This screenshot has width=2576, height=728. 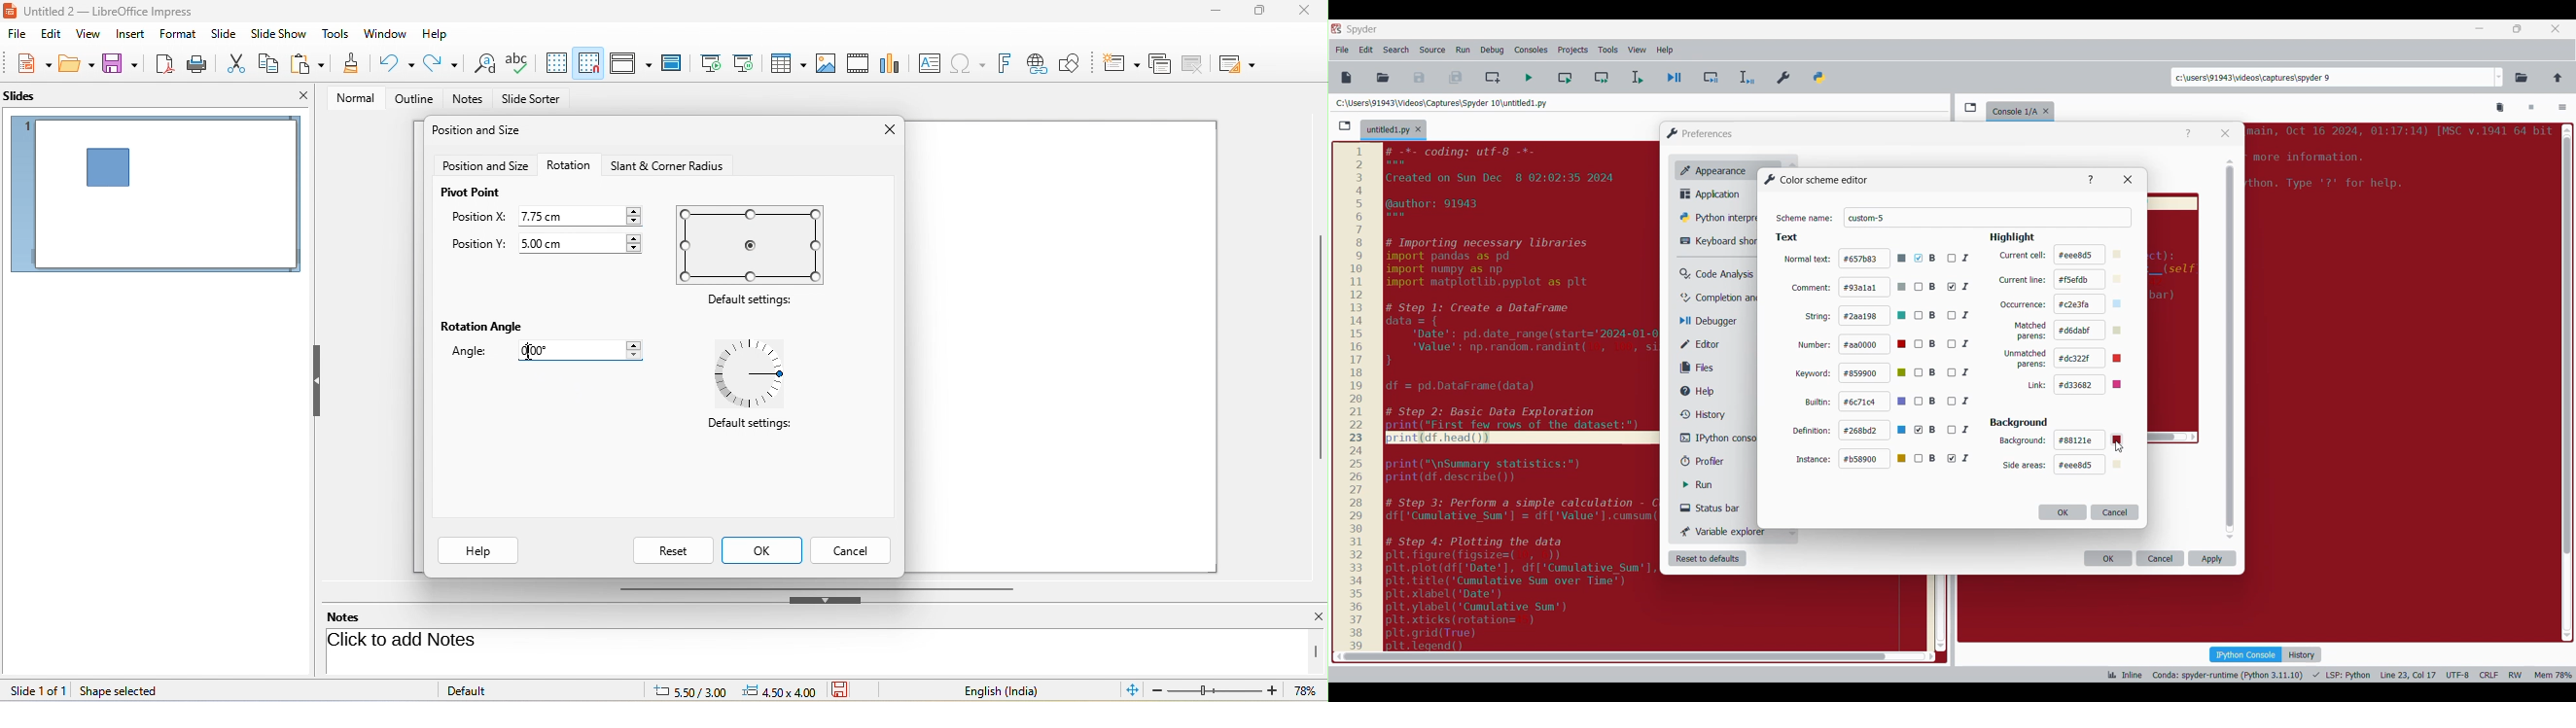 I want to click on Interrupt kernel, so click(x=2532, y=108).